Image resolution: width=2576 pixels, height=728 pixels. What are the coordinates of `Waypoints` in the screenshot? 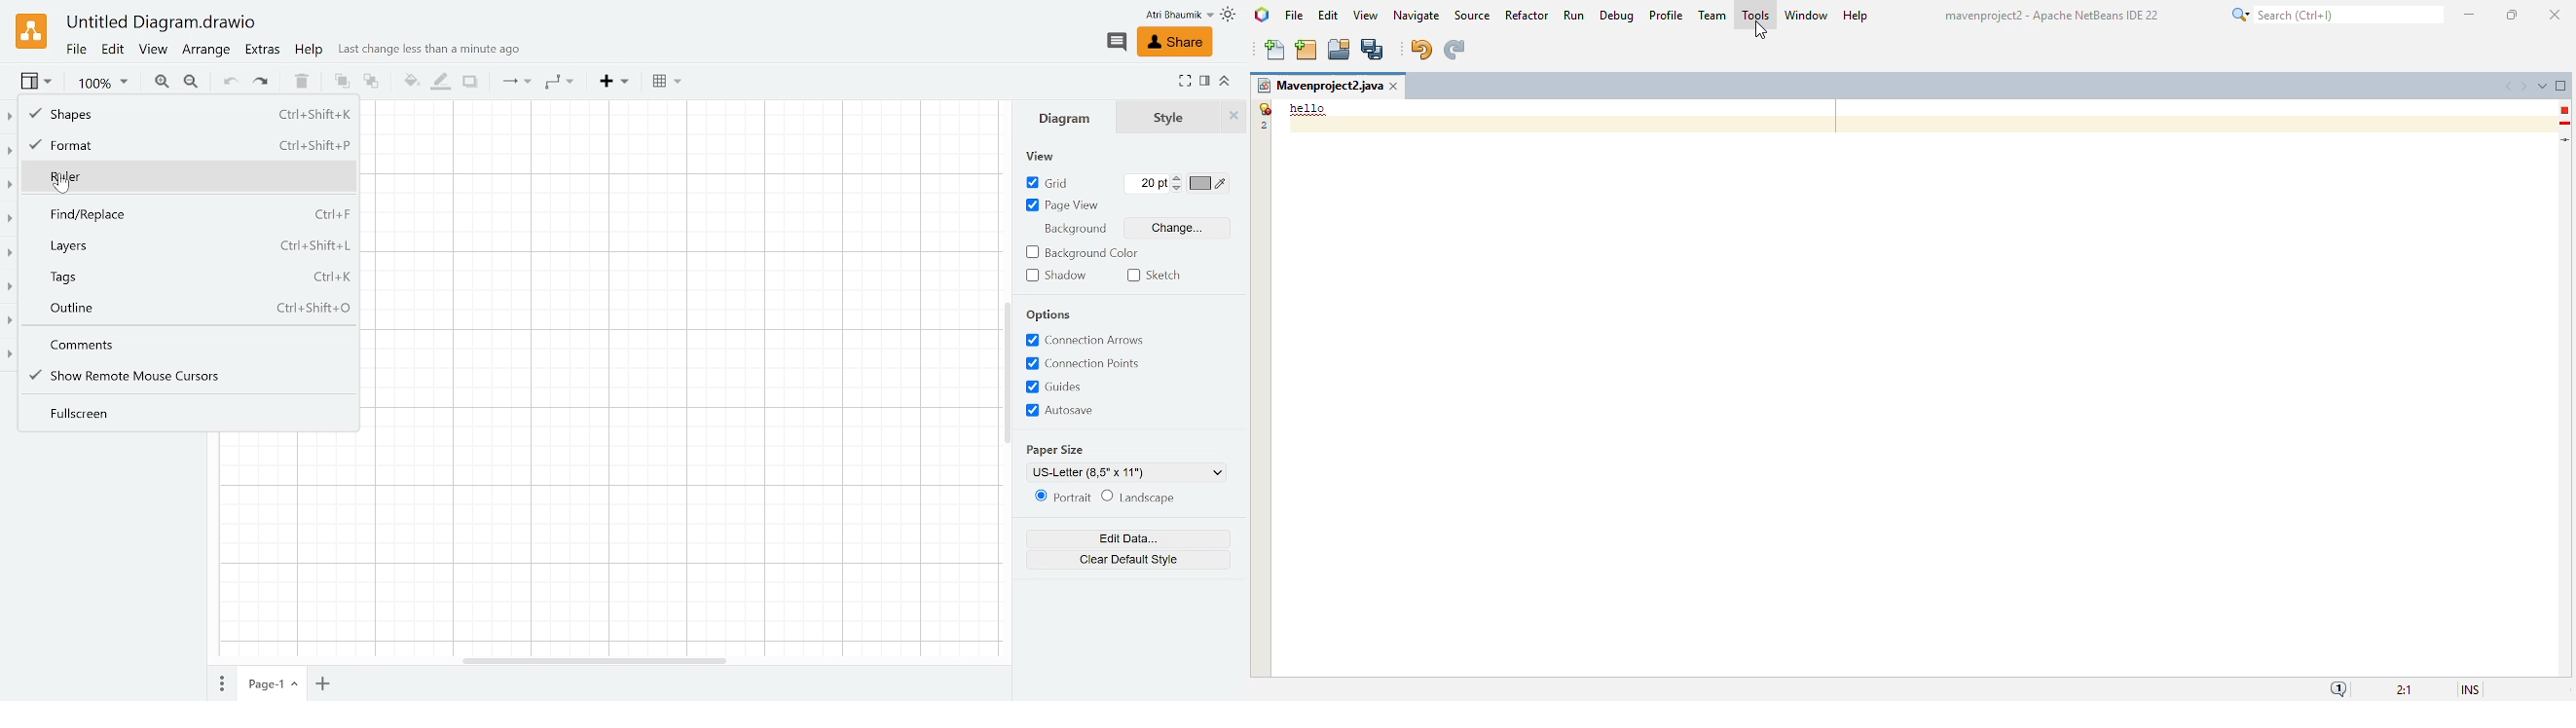 It's located at (559, 83).